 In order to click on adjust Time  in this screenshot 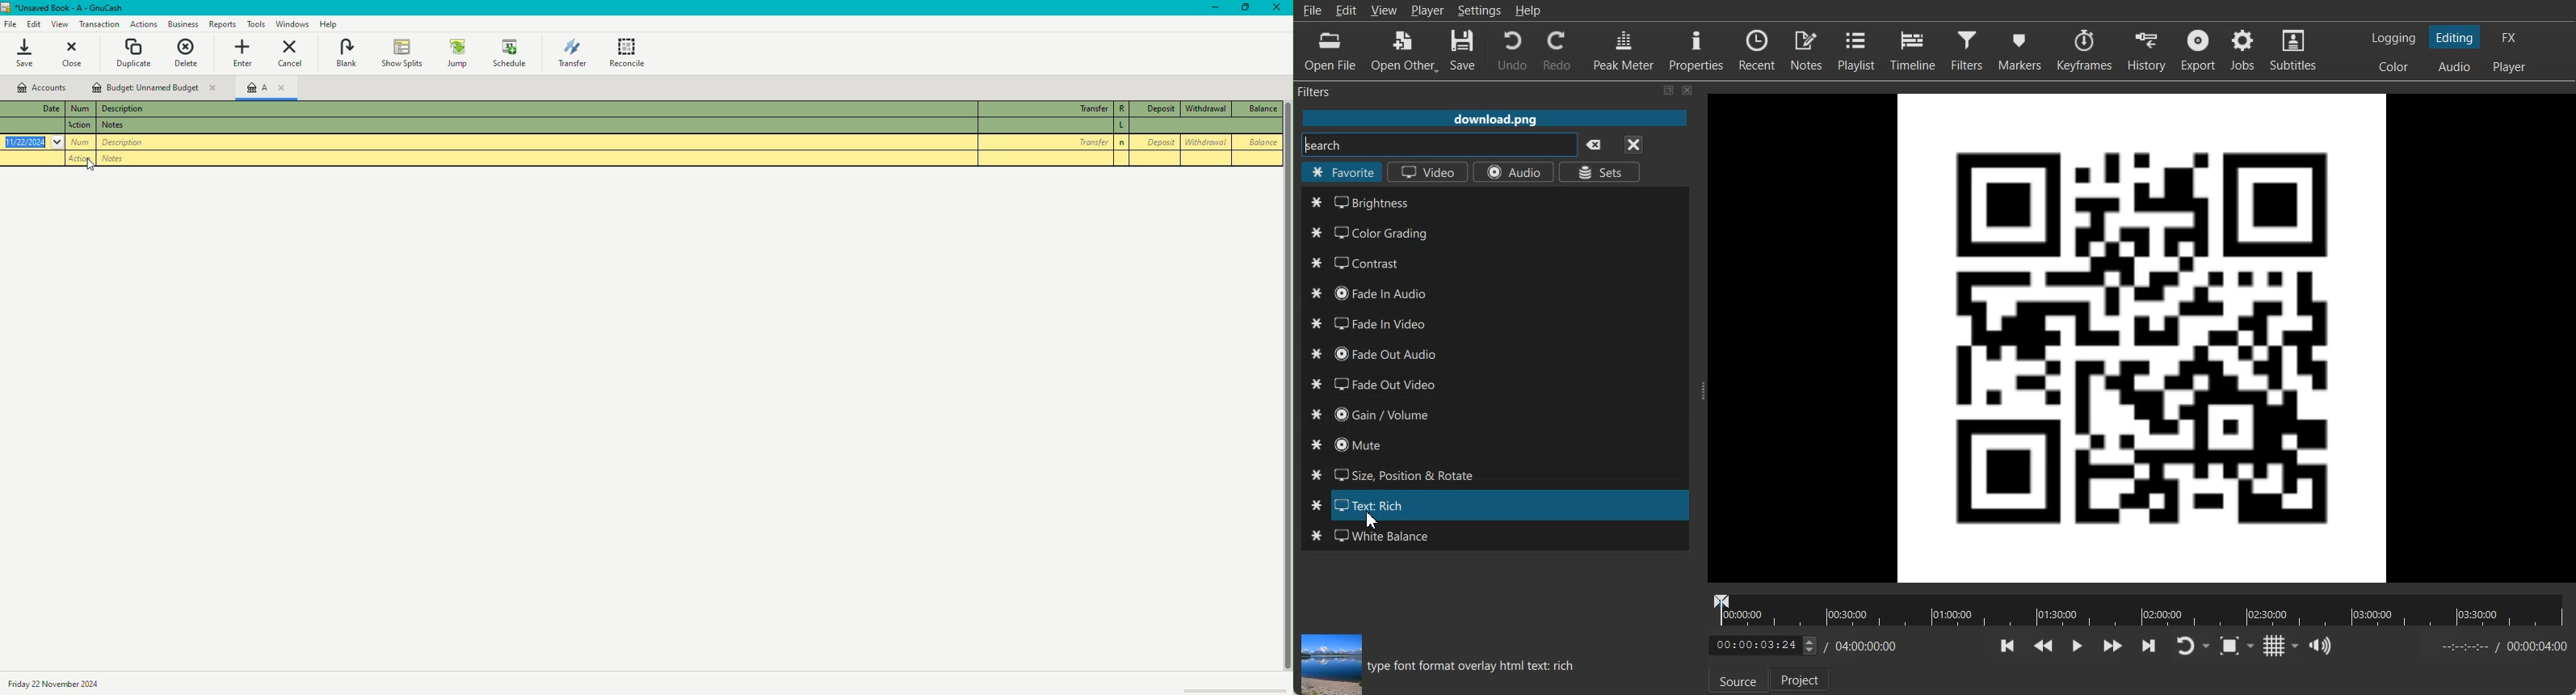, I will do `click(1762, 647)`.